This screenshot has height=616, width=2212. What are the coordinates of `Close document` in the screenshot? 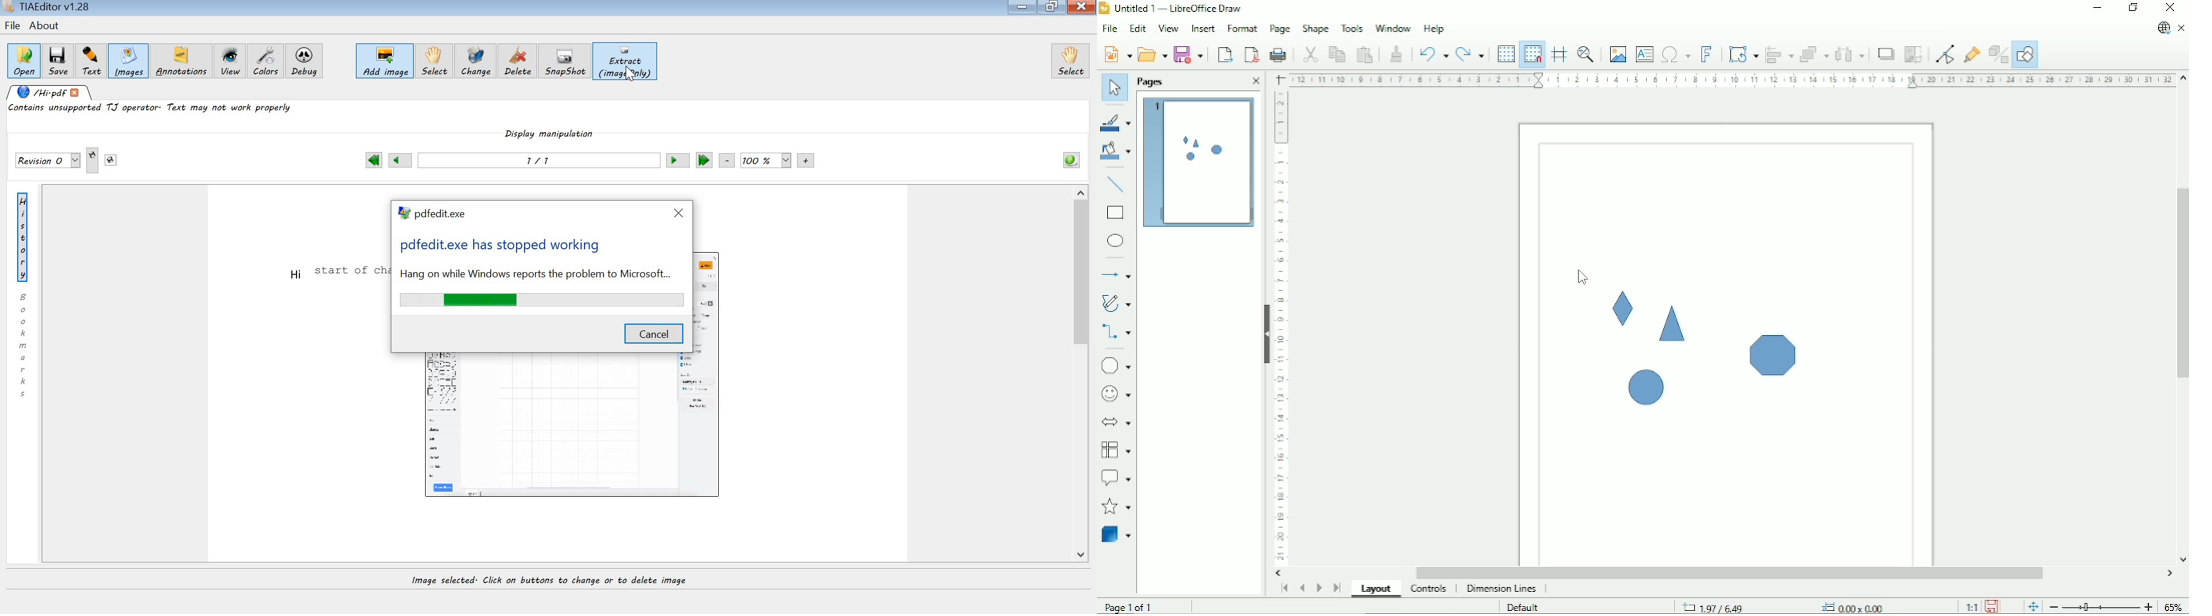 It's located at (2182, 29).